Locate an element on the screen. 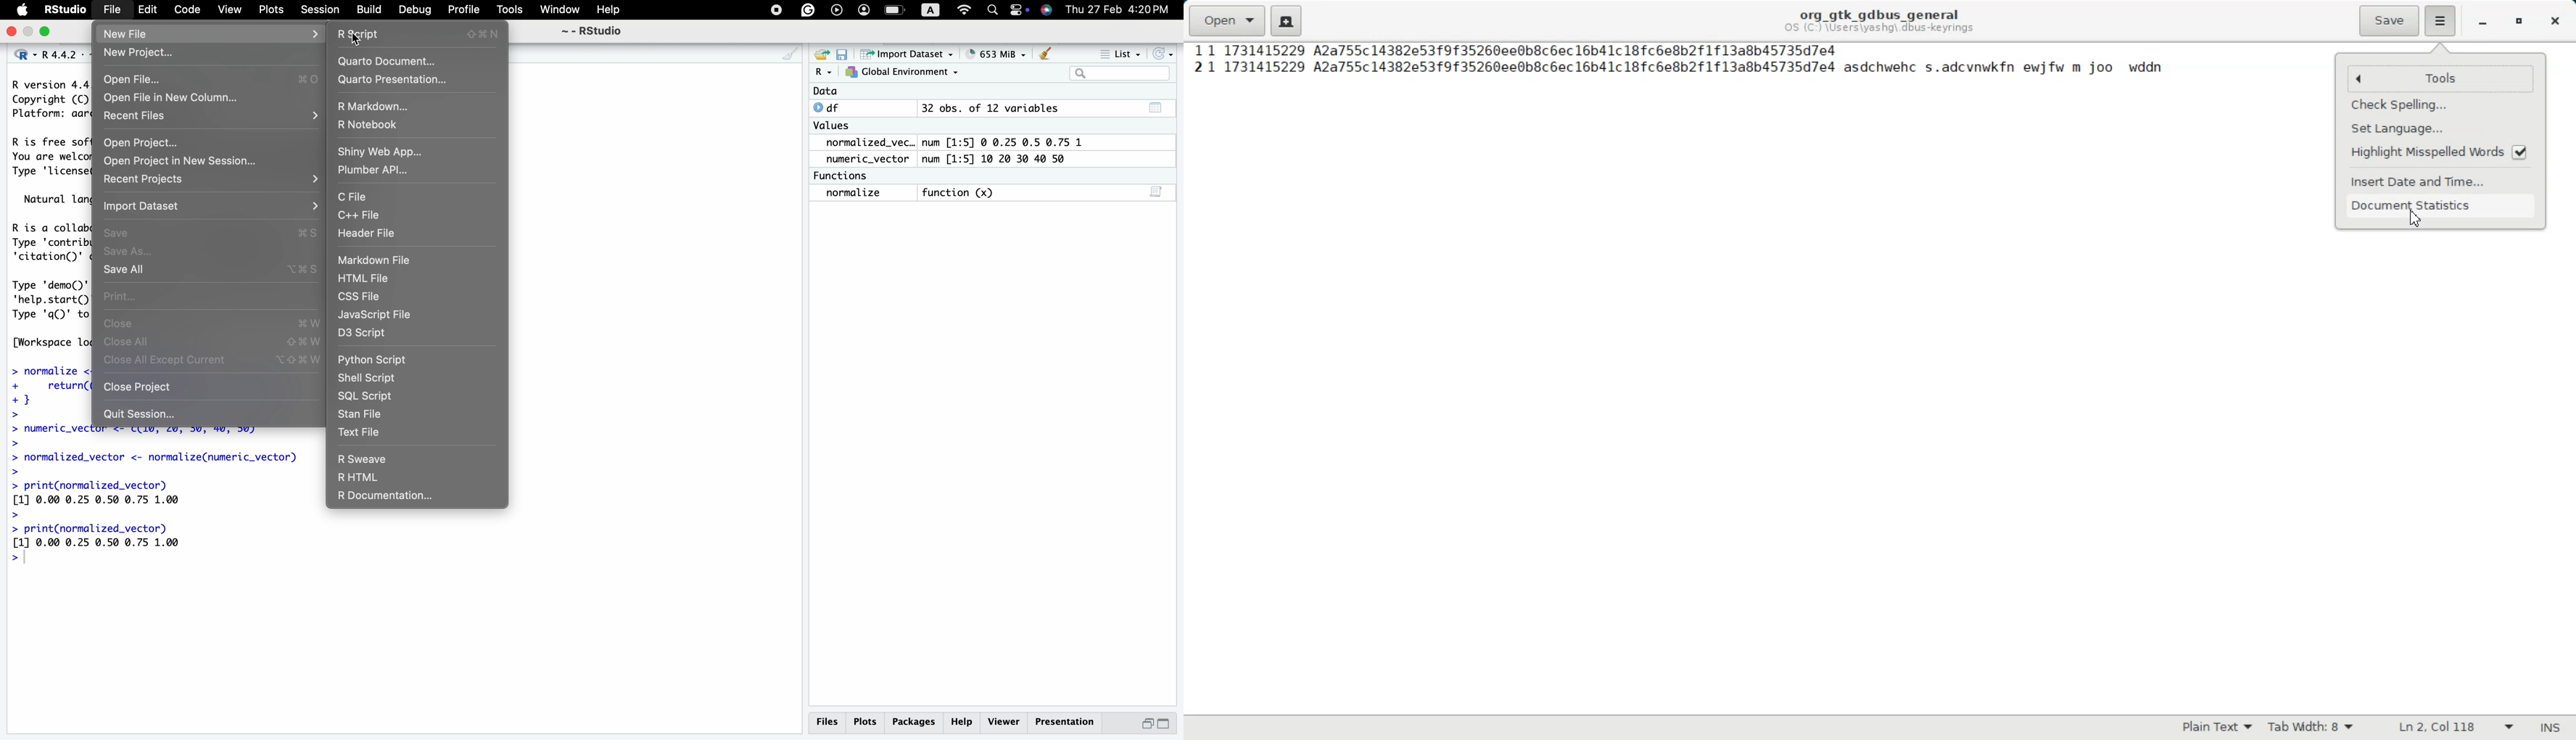  num [1:5] 10 20 30 40 50  is located at coordinates (998, 160).